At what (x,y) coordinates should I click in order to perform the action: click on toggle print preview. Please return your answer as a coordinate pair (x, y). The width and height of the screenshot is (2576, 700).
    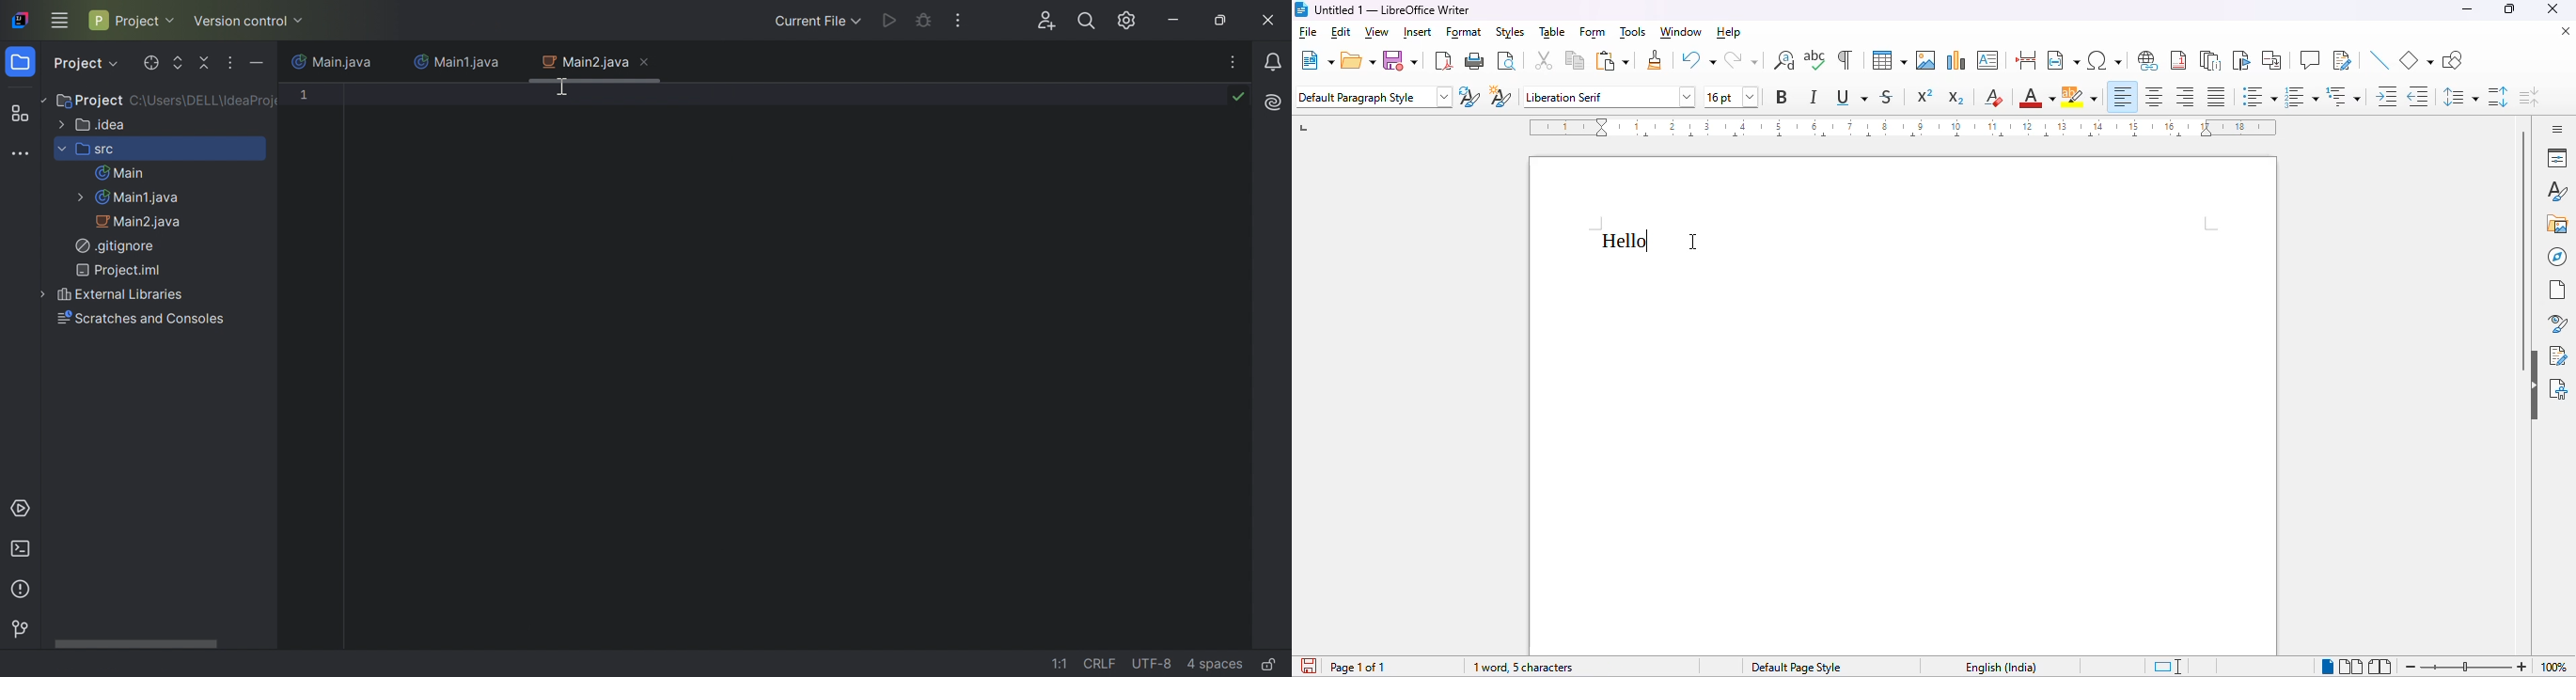
    Looking at the image, I should click on (1508, 60).